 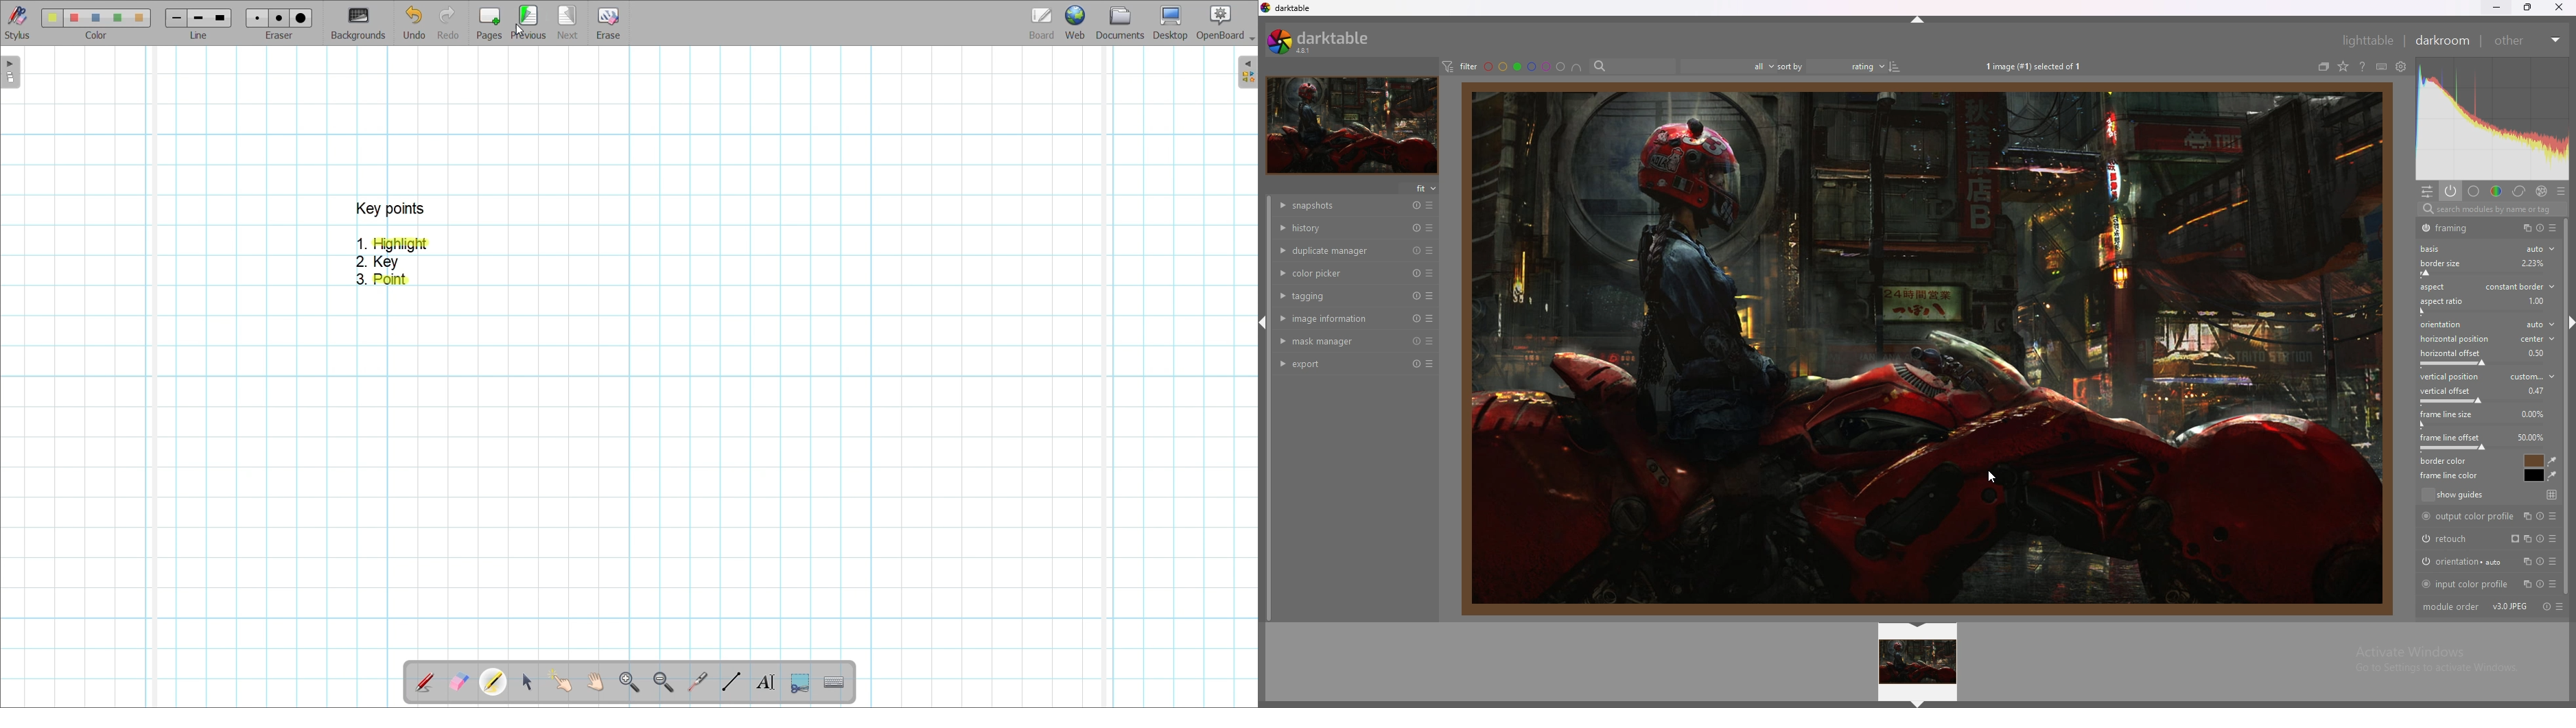 What do you see at coordinates (1226, 24) in the screenshot?
I see `OpenBoard` at bounding box center [1226, 24].